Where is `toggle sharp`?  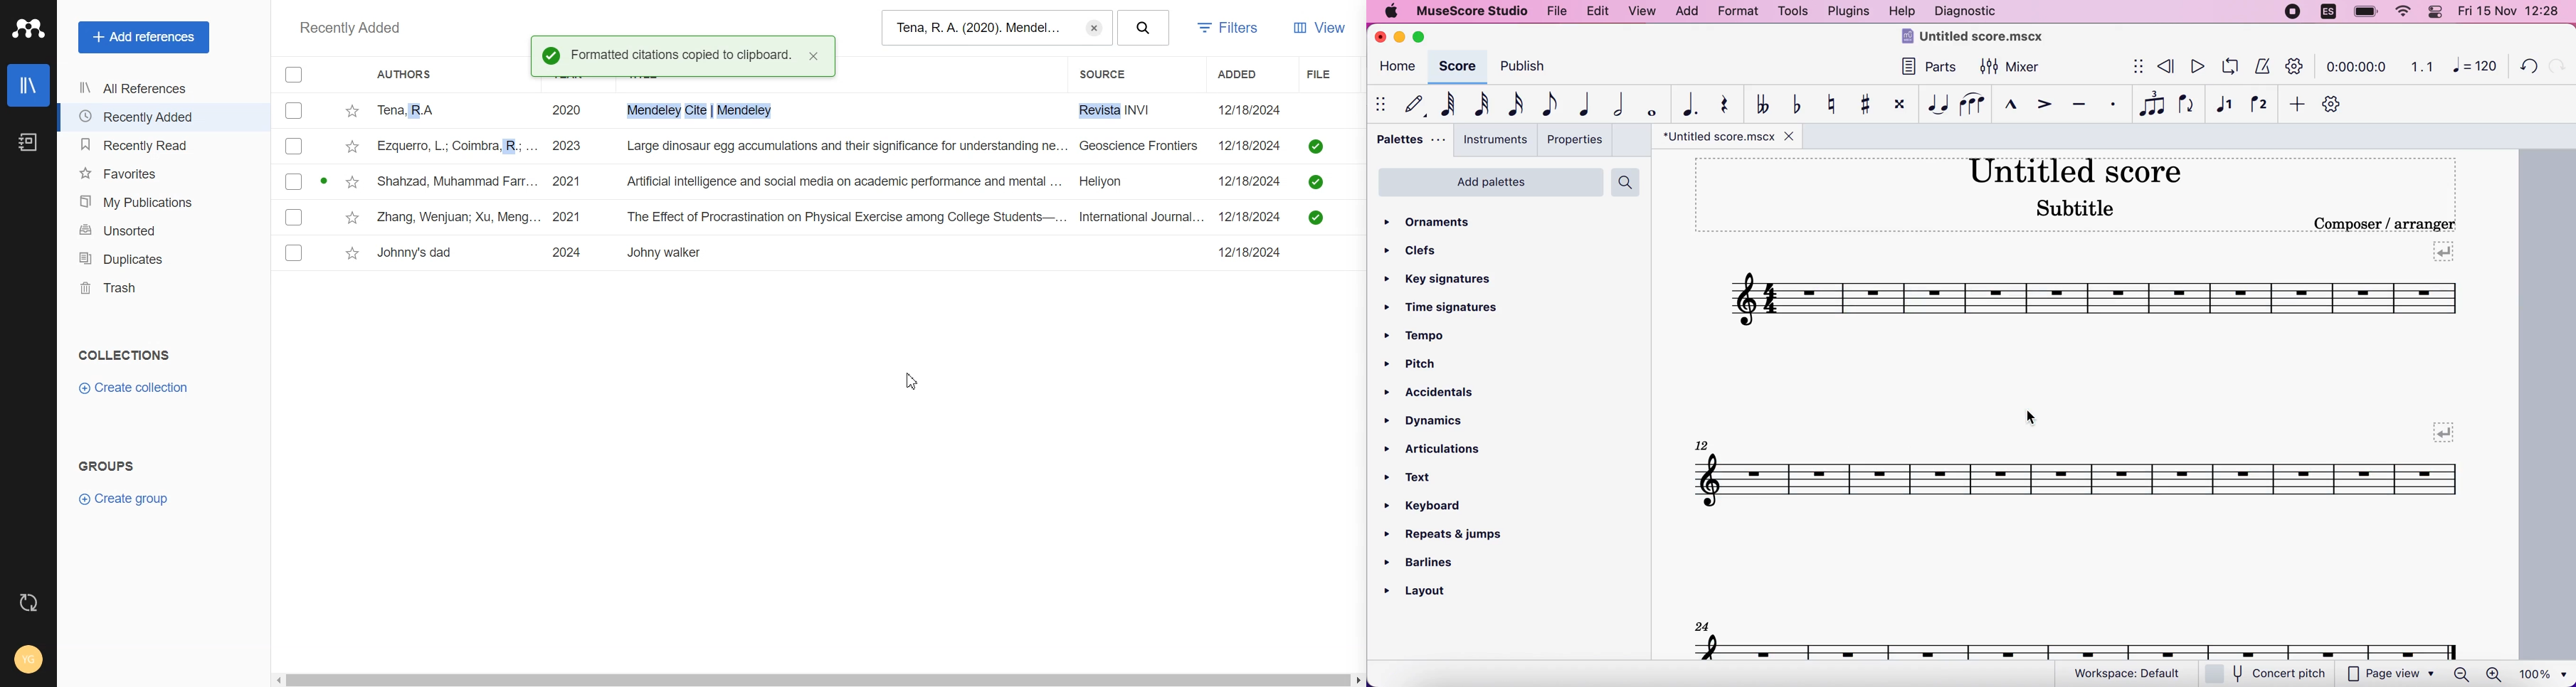
toggle sharp is located at coordinates (1864, 105).